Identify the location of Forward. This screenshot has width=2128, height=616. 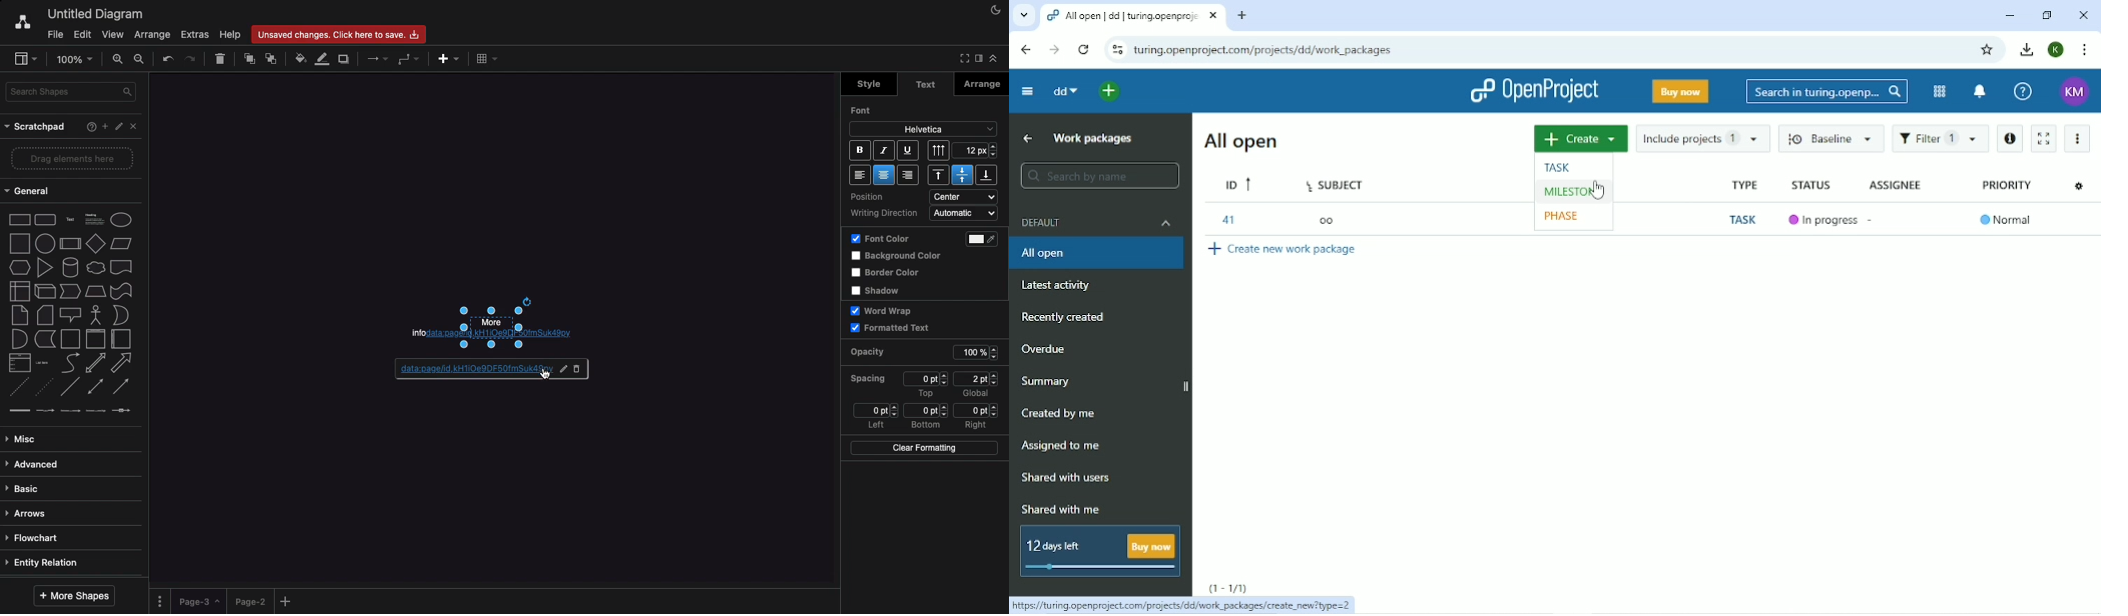
(1054, 50).